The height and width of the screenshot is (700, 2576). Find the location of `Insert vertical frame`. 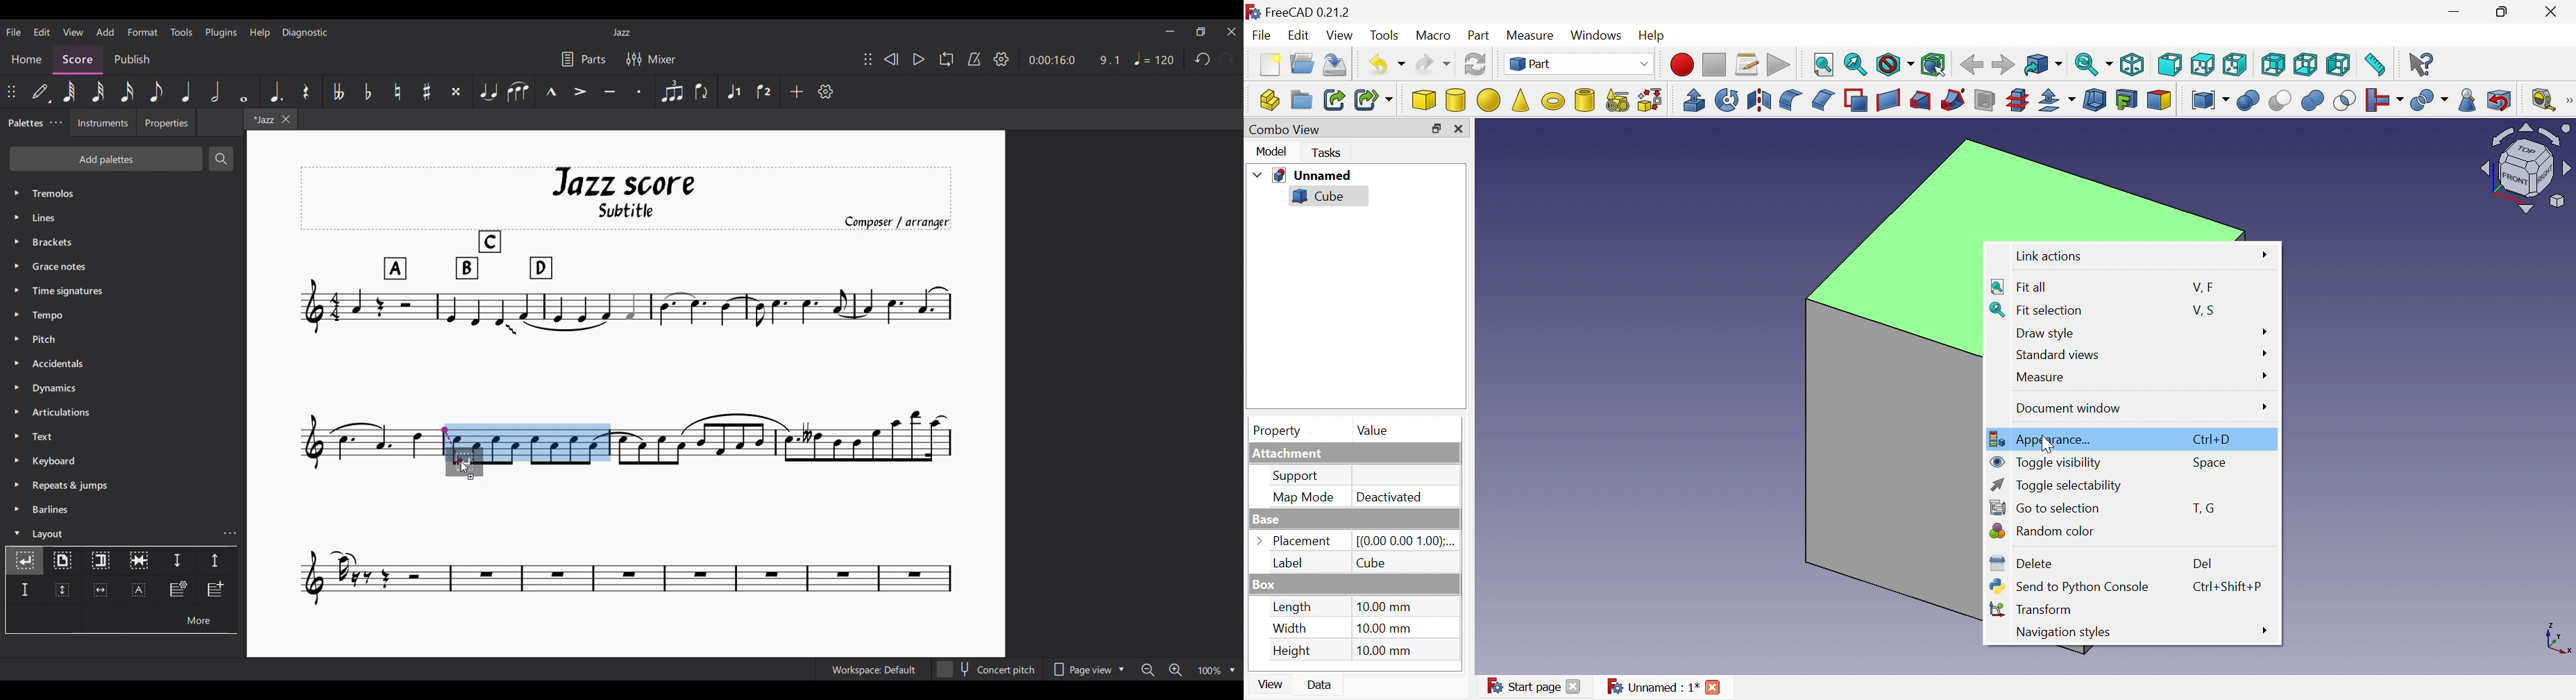

Insert vertical frame is located at coordinates (62, 590).